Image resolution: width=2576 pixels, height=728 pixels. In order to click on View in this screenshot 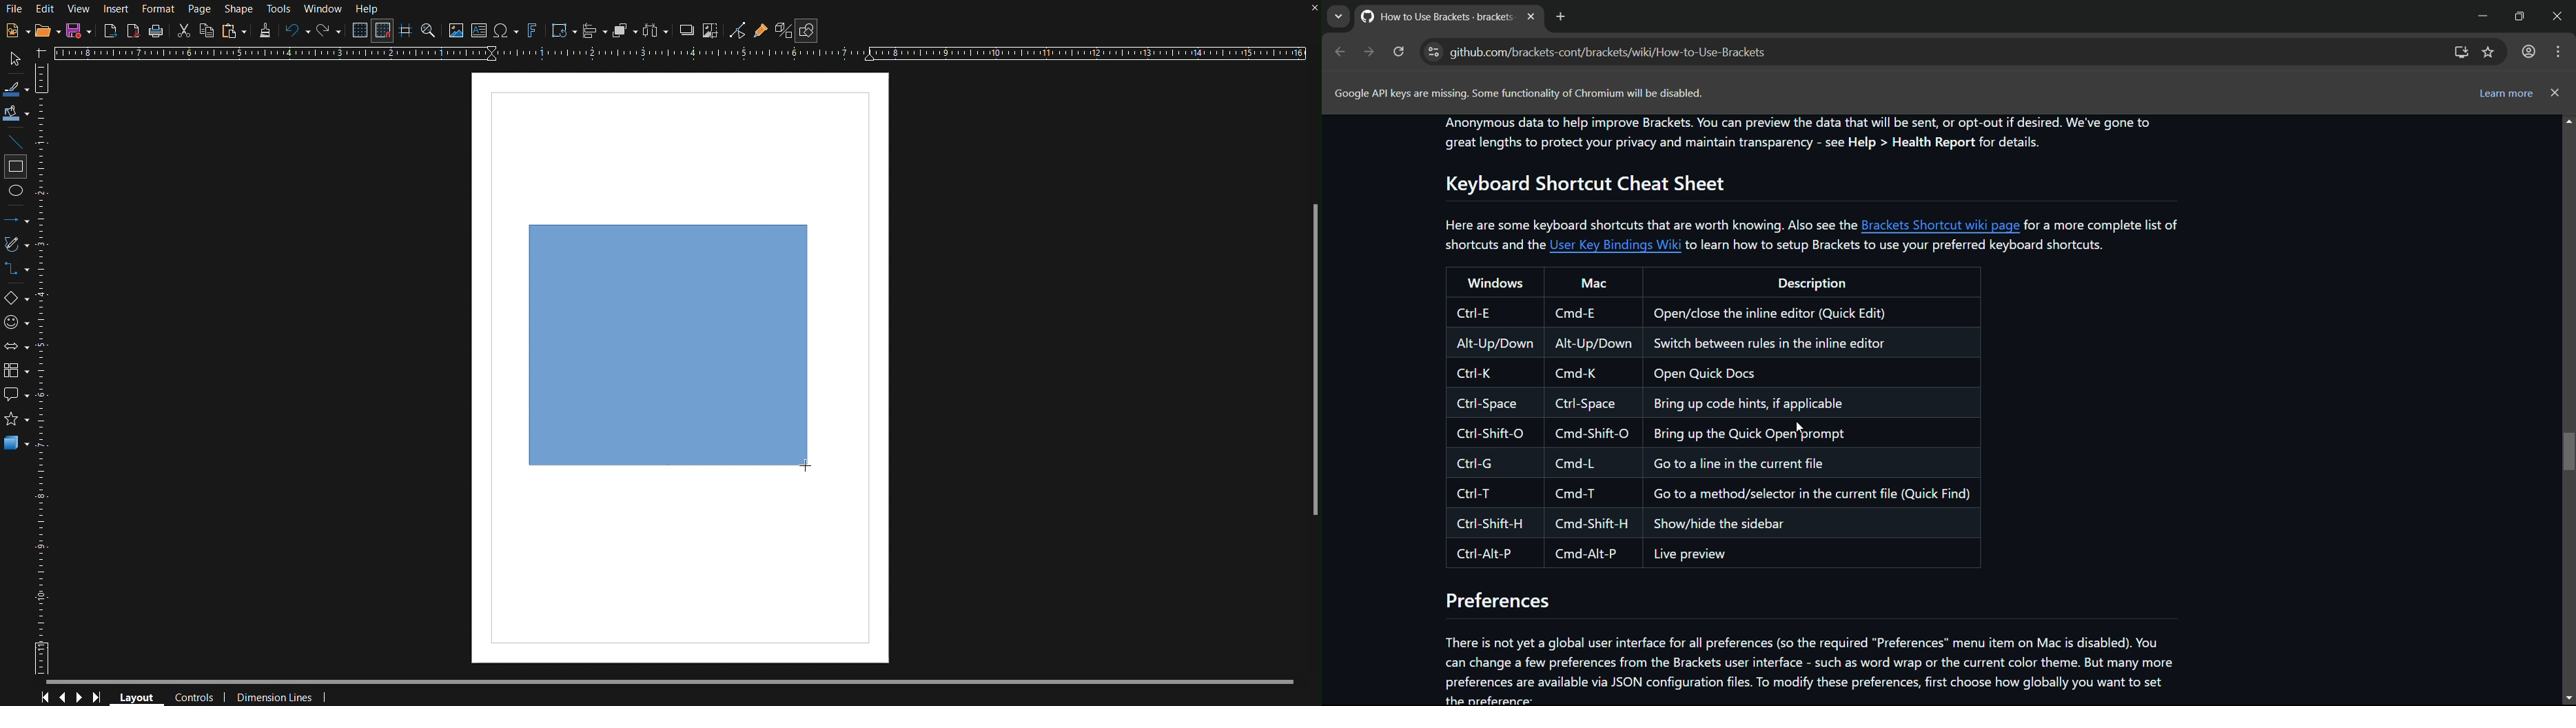, I will do `click(78, 10)`.